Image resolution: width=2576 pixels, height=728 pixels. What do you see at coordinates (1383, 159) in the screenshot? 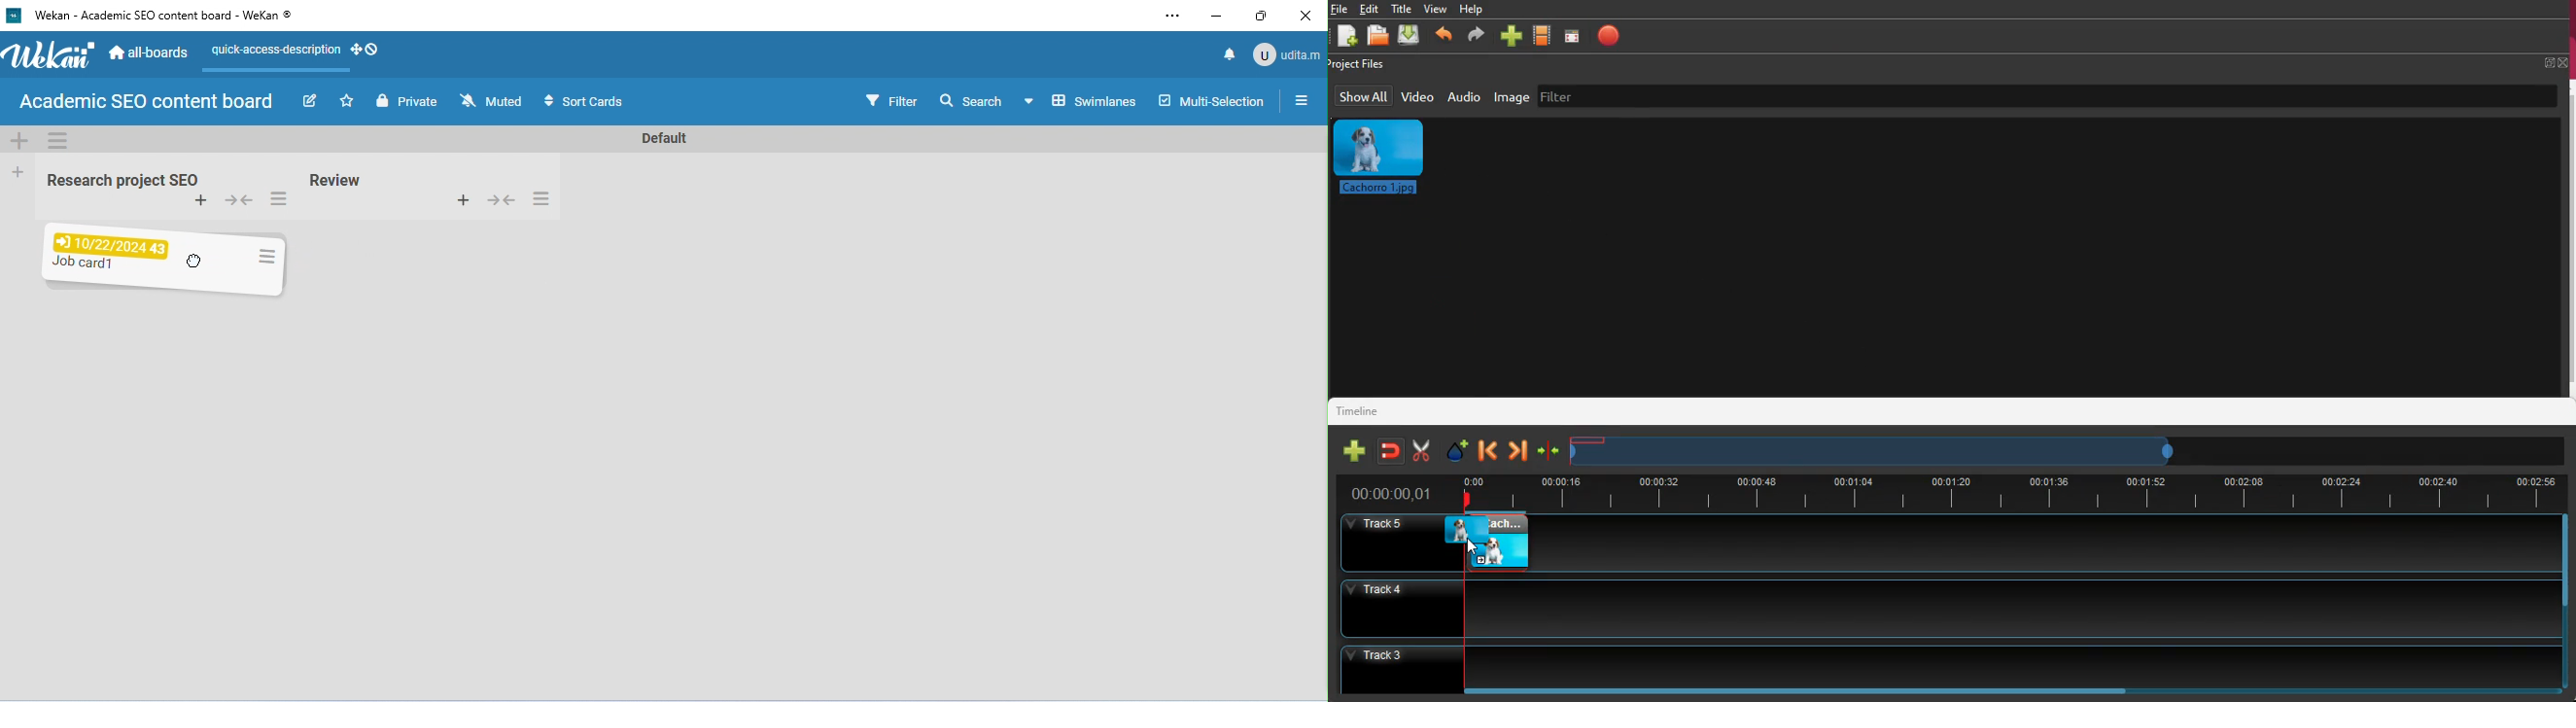
I see `image` at bounding box center [1383, 159].